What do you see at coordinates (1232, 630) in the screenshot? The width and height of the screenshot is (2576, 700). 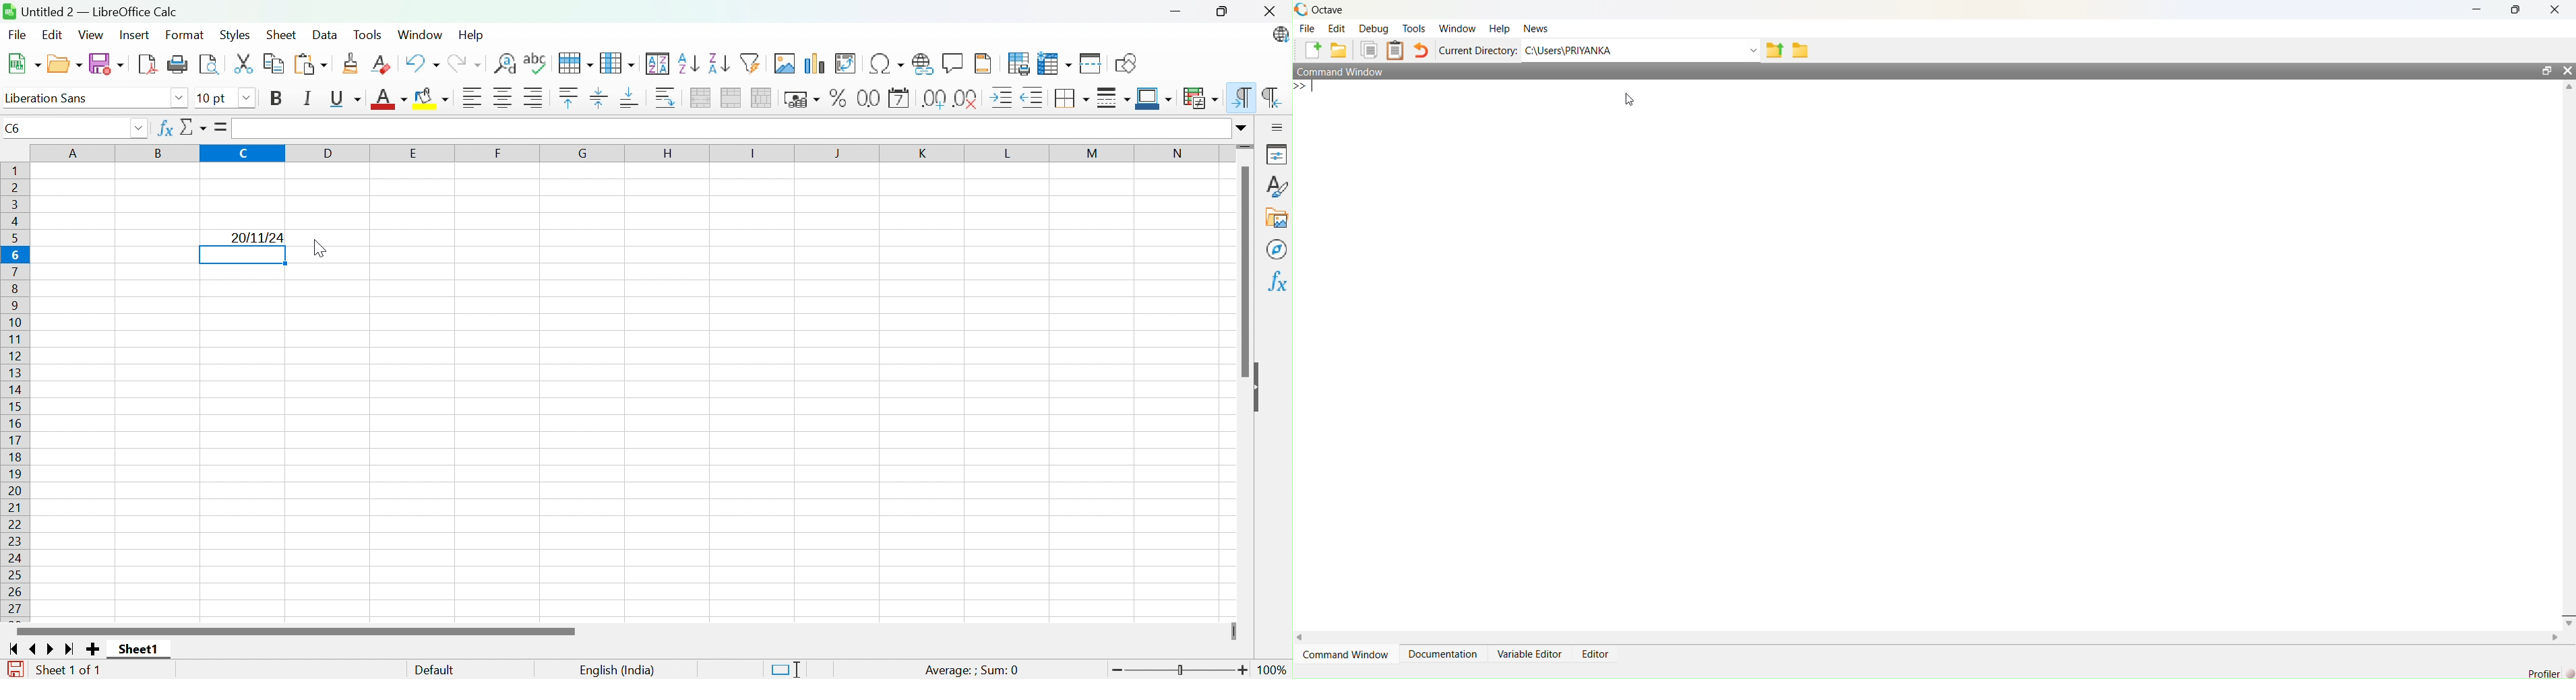 I see `Slider` at bounding box center [1232, 630].